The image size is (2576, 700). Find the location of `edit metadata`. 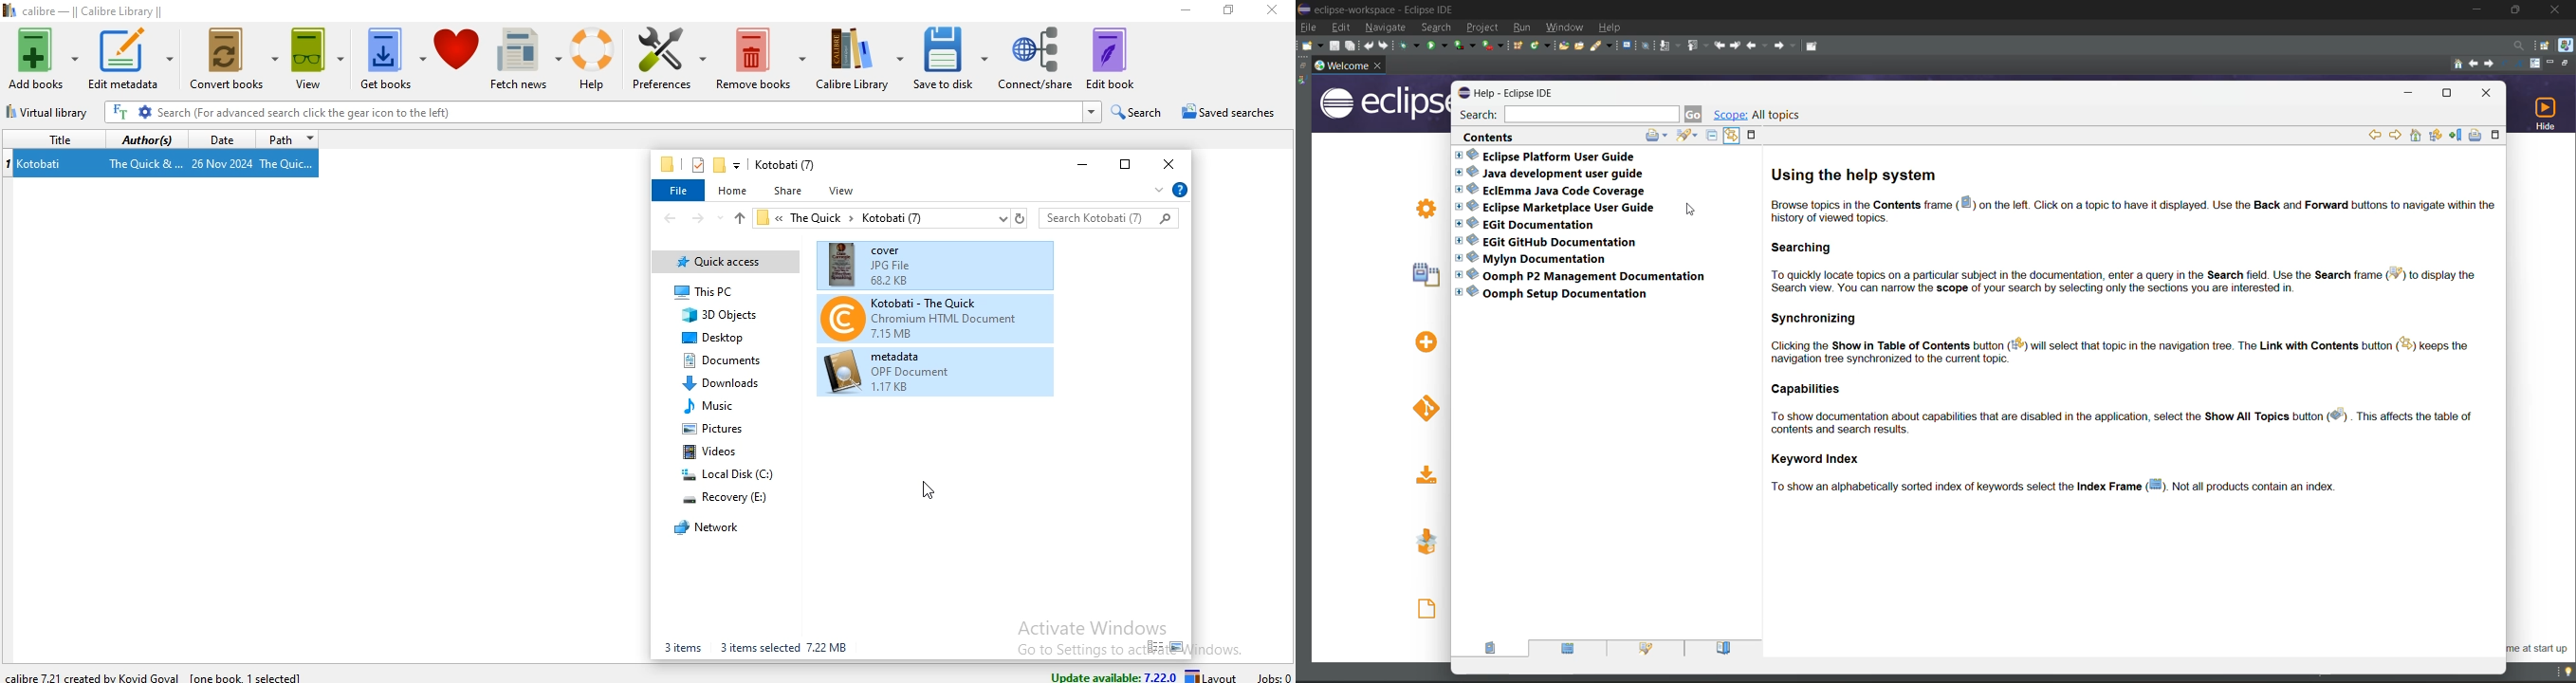

edit metadata is located at coordinates (131, 58).